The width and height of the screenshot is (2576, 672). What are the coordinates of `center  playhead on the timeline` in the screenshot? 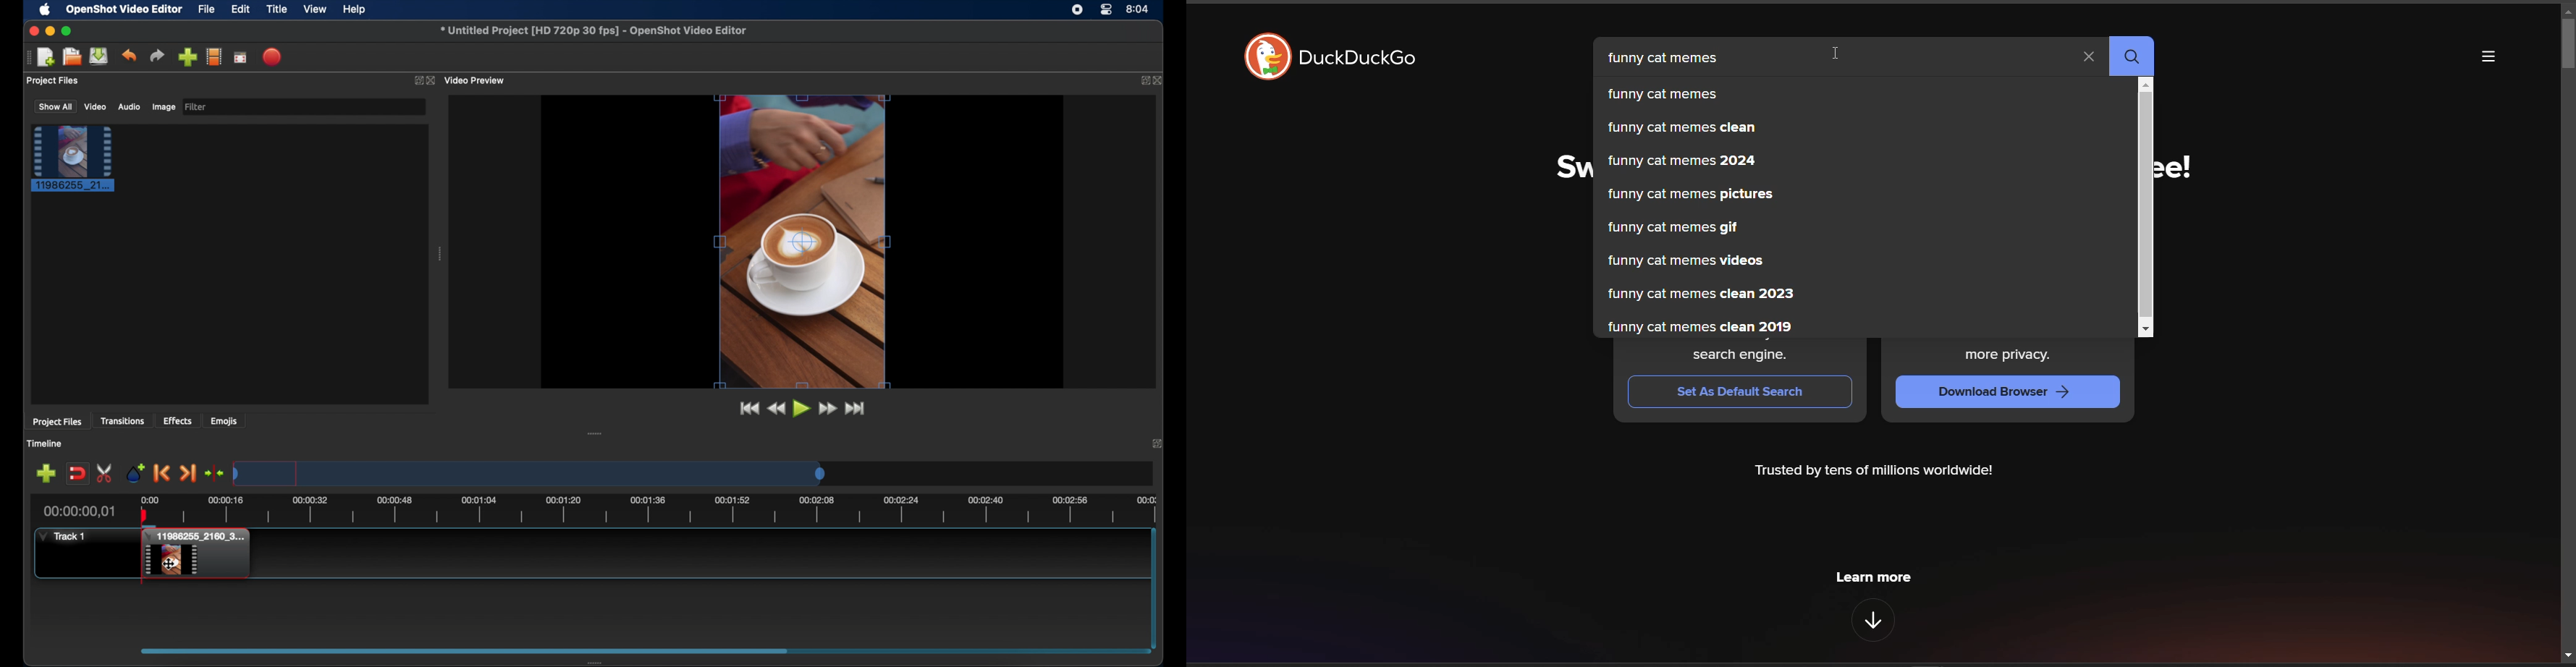 It's located at (214, 472).